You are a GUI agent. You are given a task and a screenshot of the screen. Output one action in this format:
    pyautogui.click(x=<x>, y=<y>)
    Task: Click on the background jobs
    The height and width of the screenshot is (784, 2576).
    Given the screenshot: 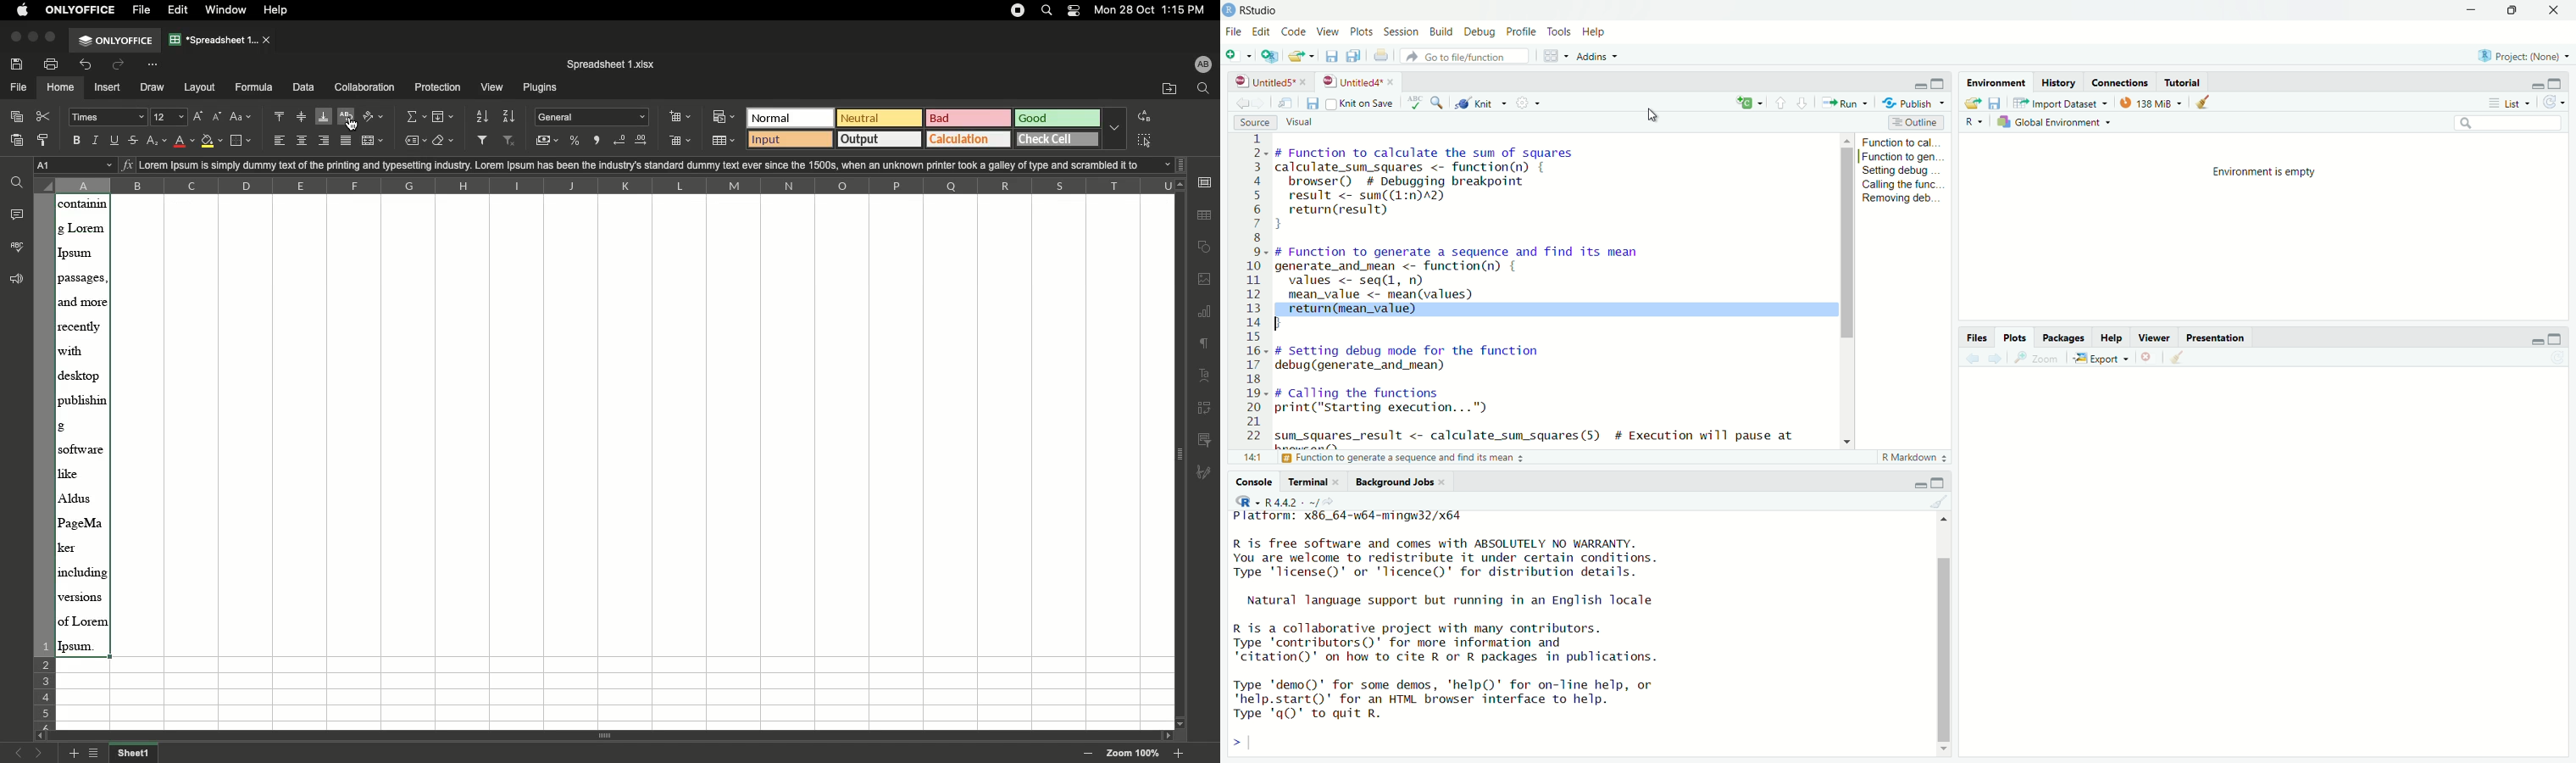 What is the action you would take?
    pyautogui.click(x=1394, y=481)
    